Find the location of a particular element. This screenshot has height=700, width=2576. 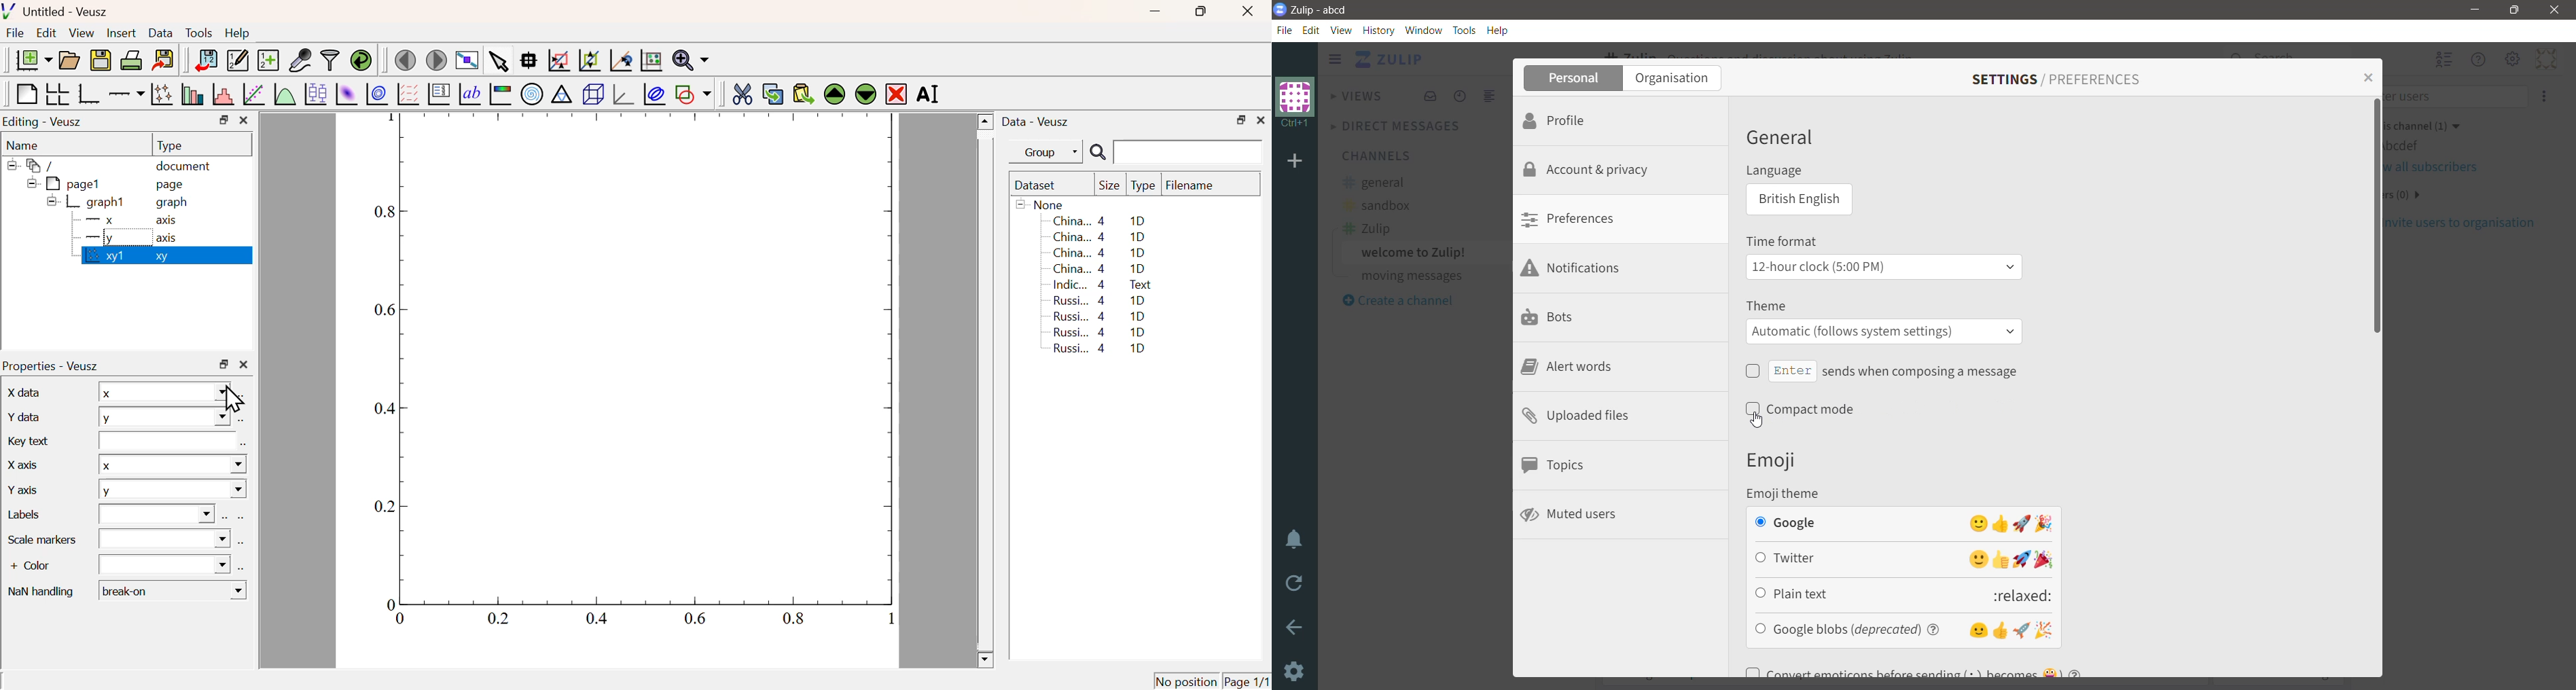

Vertical Scroll Bar is located at coordinates (2568, 365).